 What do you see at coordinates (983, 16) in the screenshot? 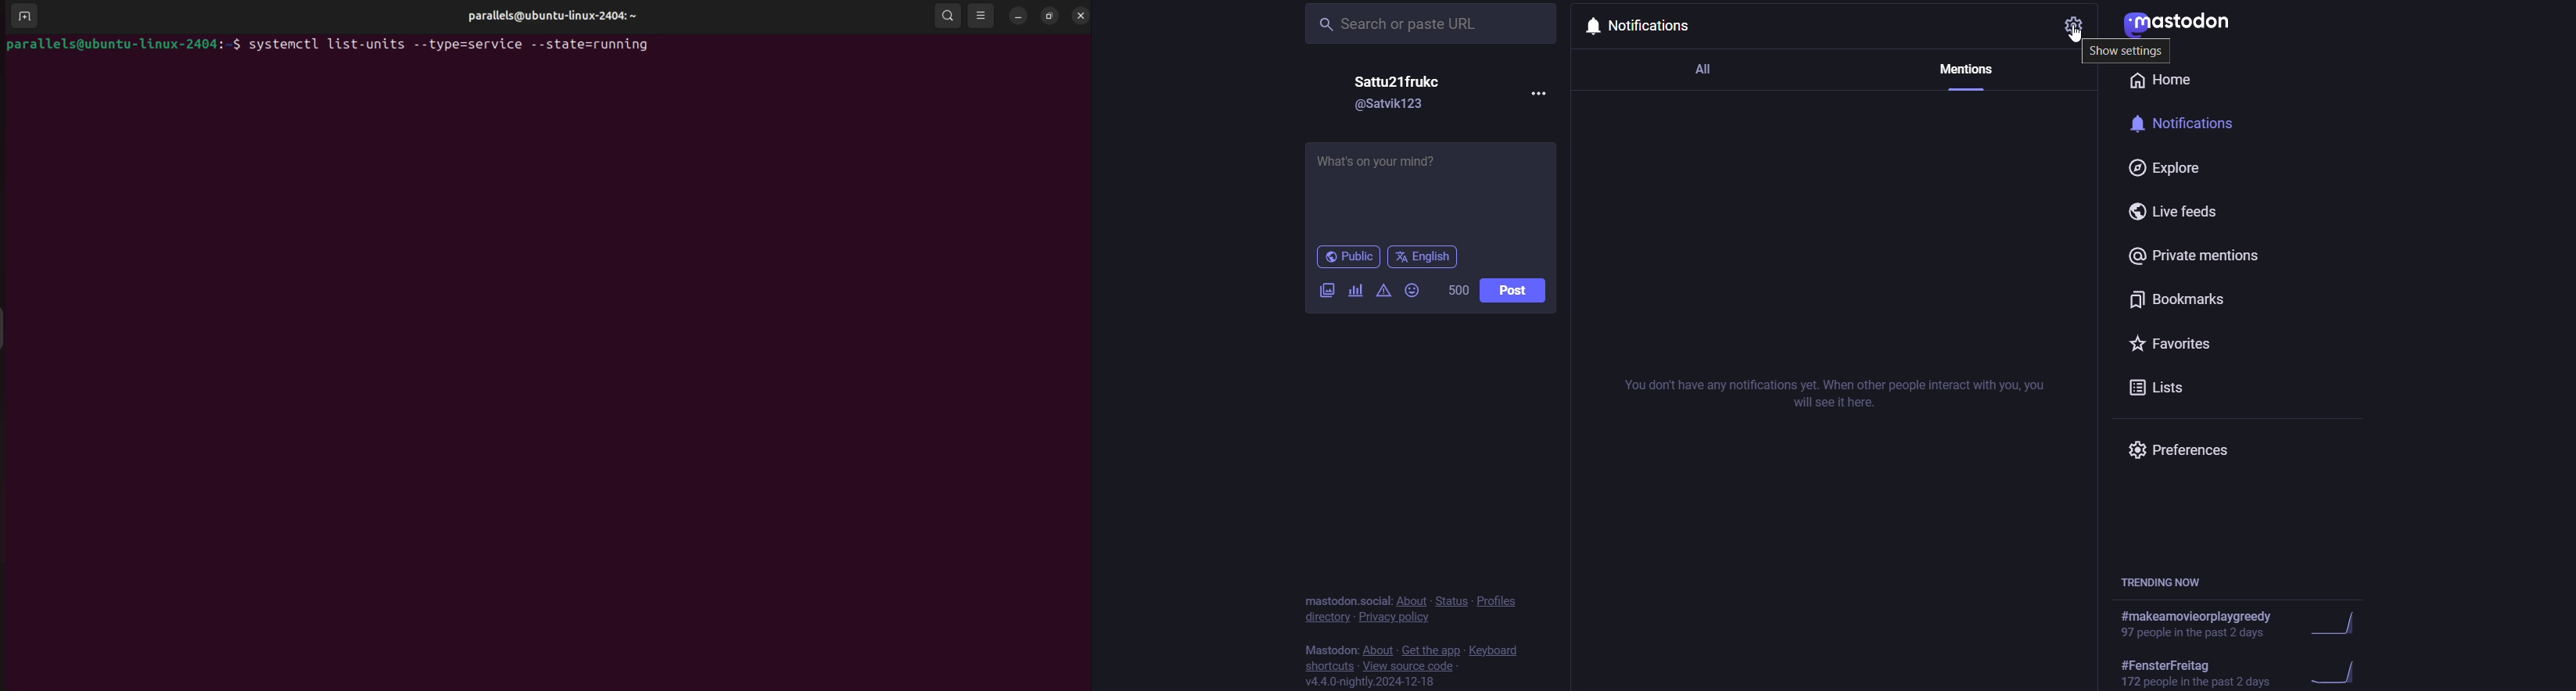
I see `view options` at bounding box center [983, 16].